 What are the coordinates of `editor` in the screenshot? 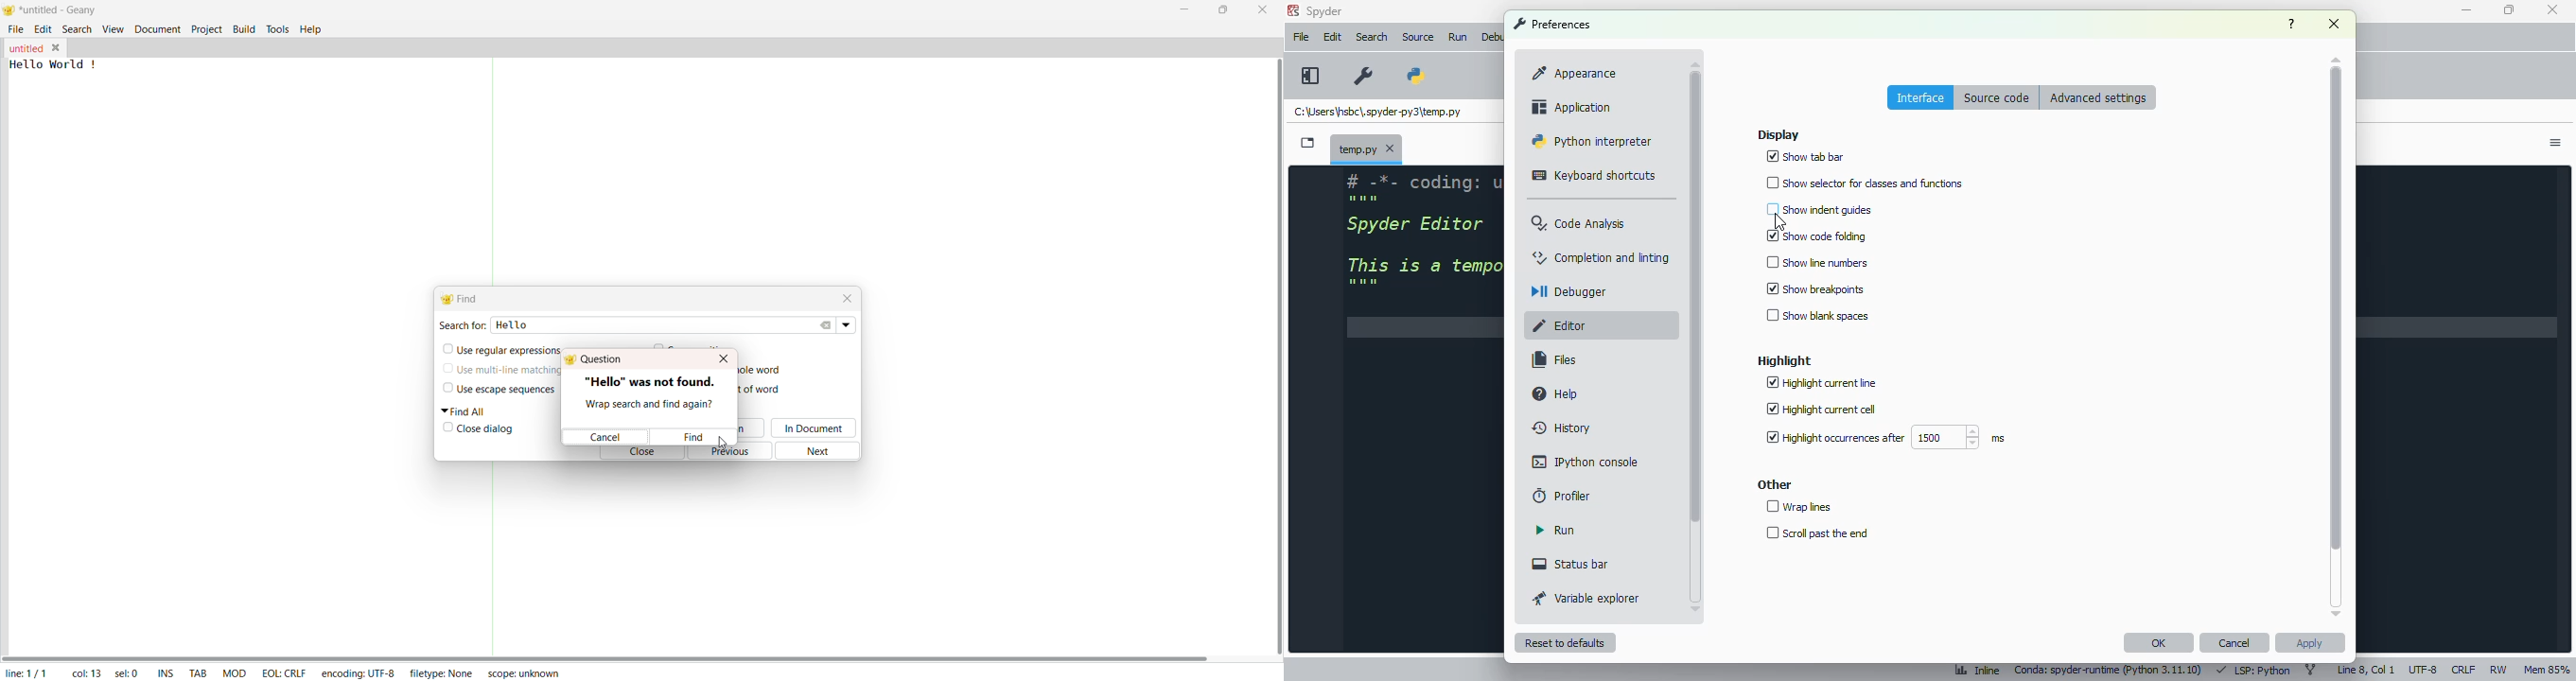 It's located at (1568, 325).